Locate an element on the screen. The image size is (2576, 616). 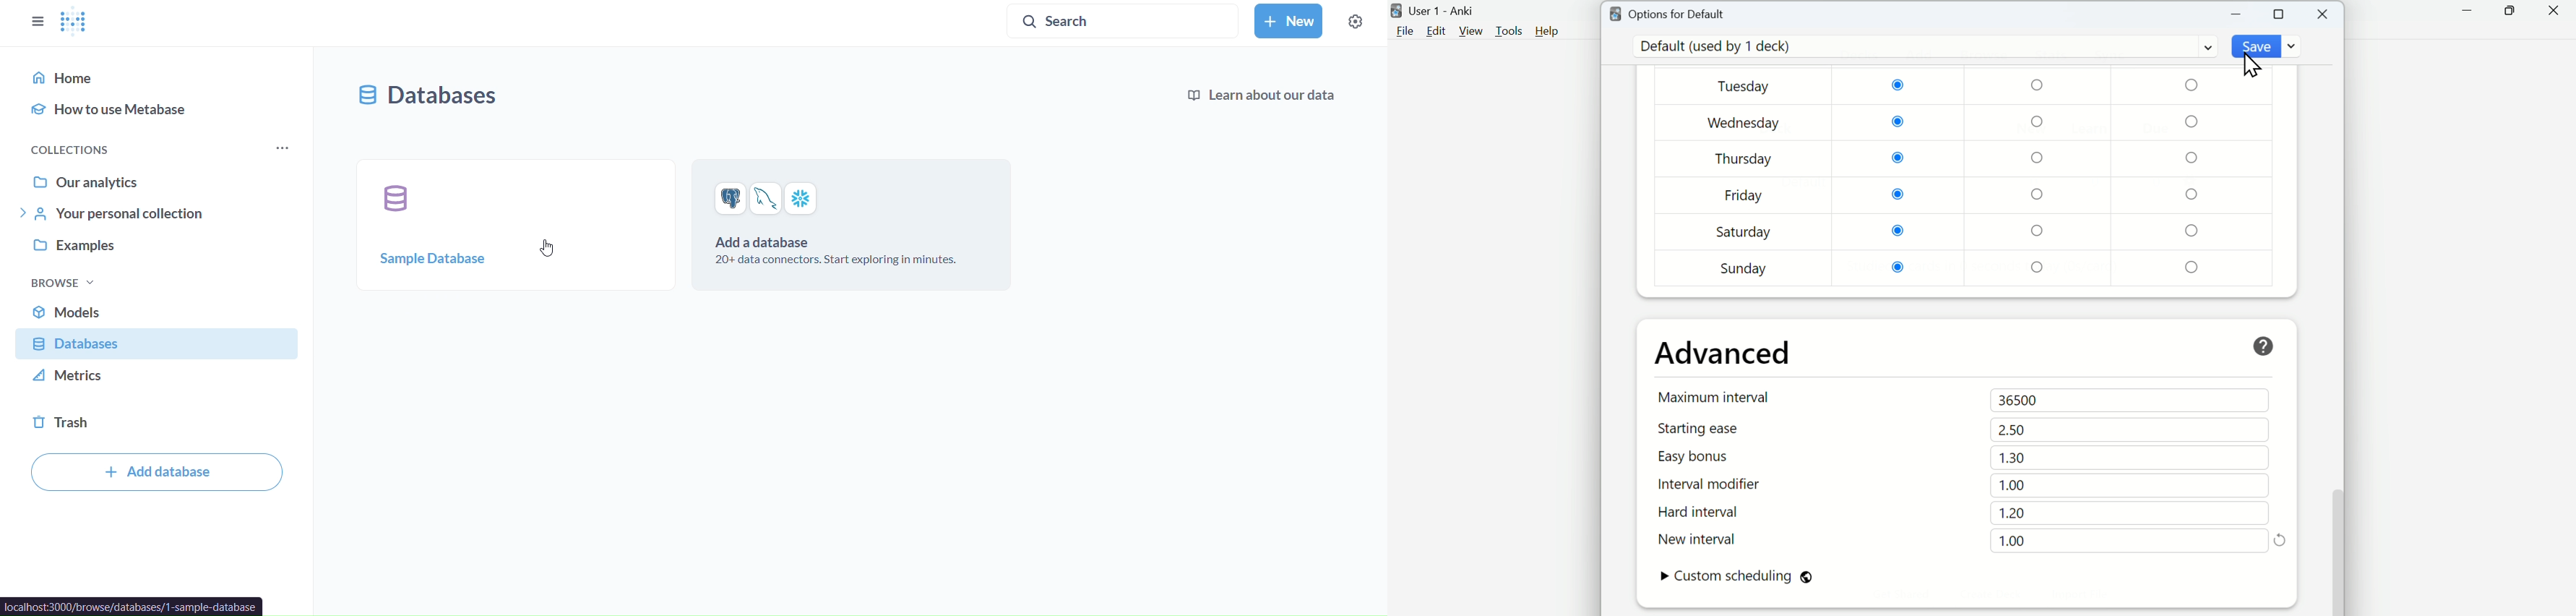
36500 is located at coordinates (2022, 401).